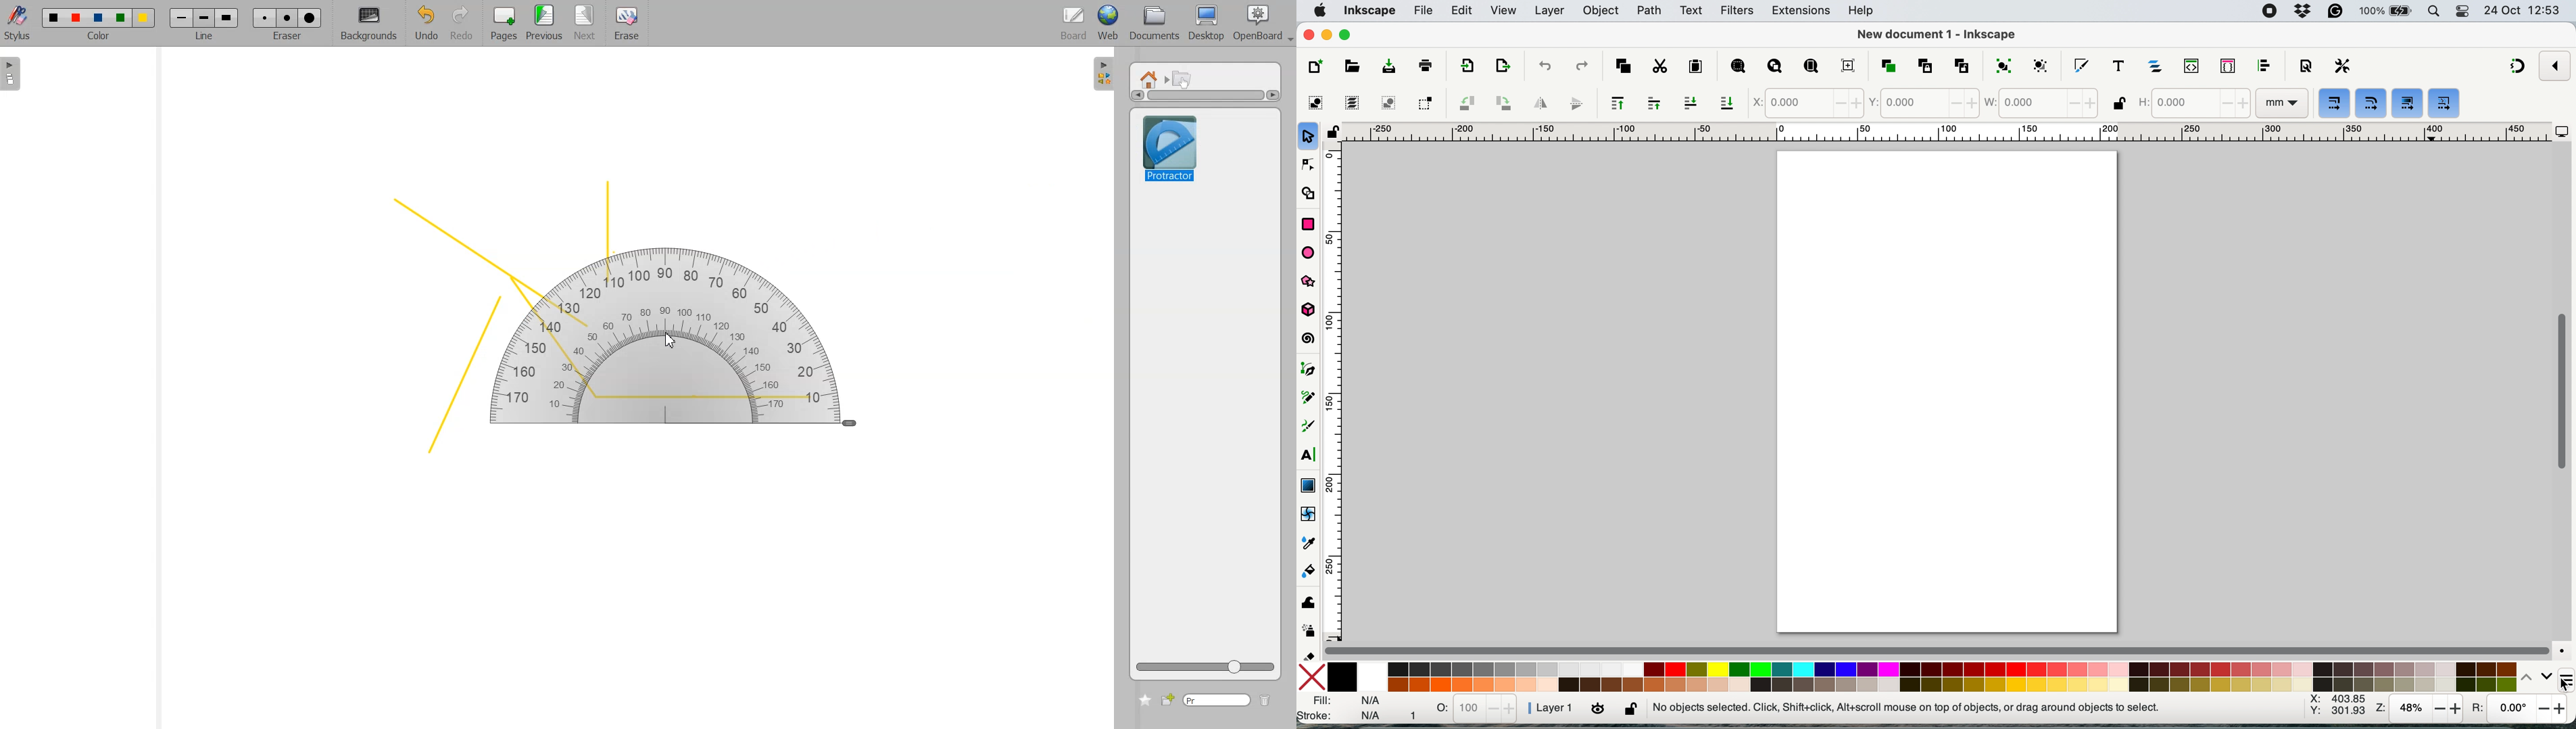 The height and width of the screenshot is (756, 2576). I want to click on vertical scroll bar, so click(2560, 395).